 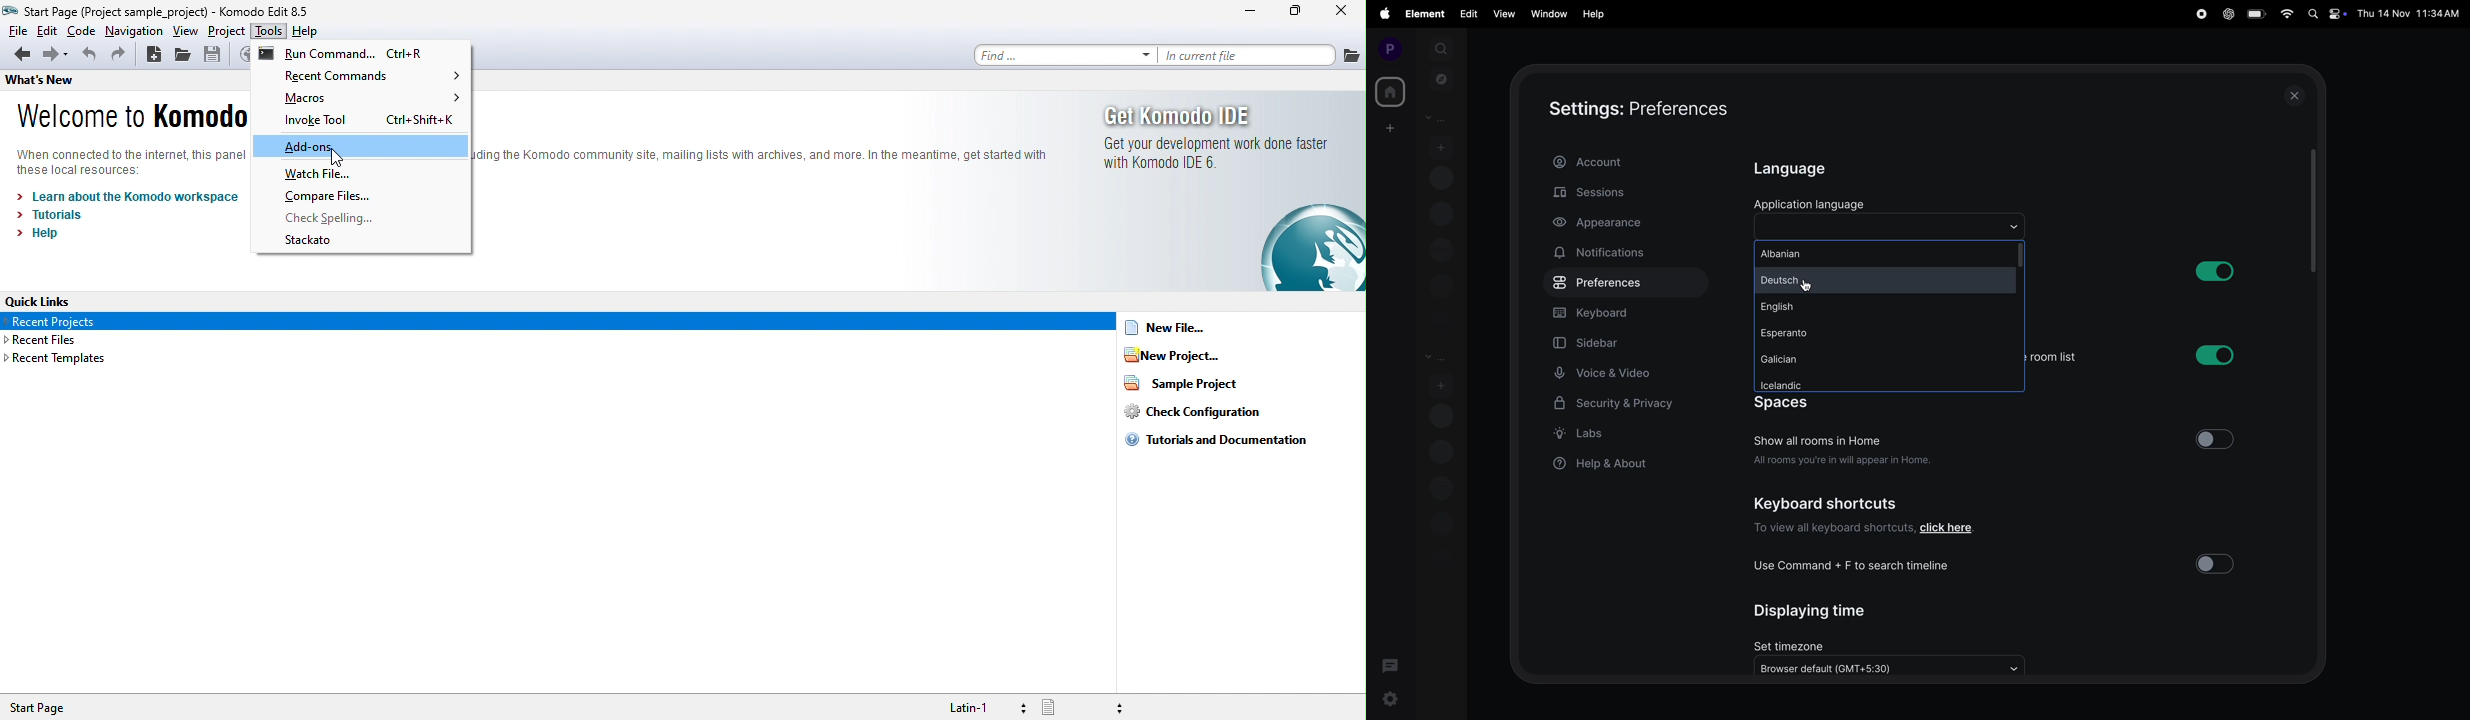 I want to click on search, so click(x=1441, y=48).